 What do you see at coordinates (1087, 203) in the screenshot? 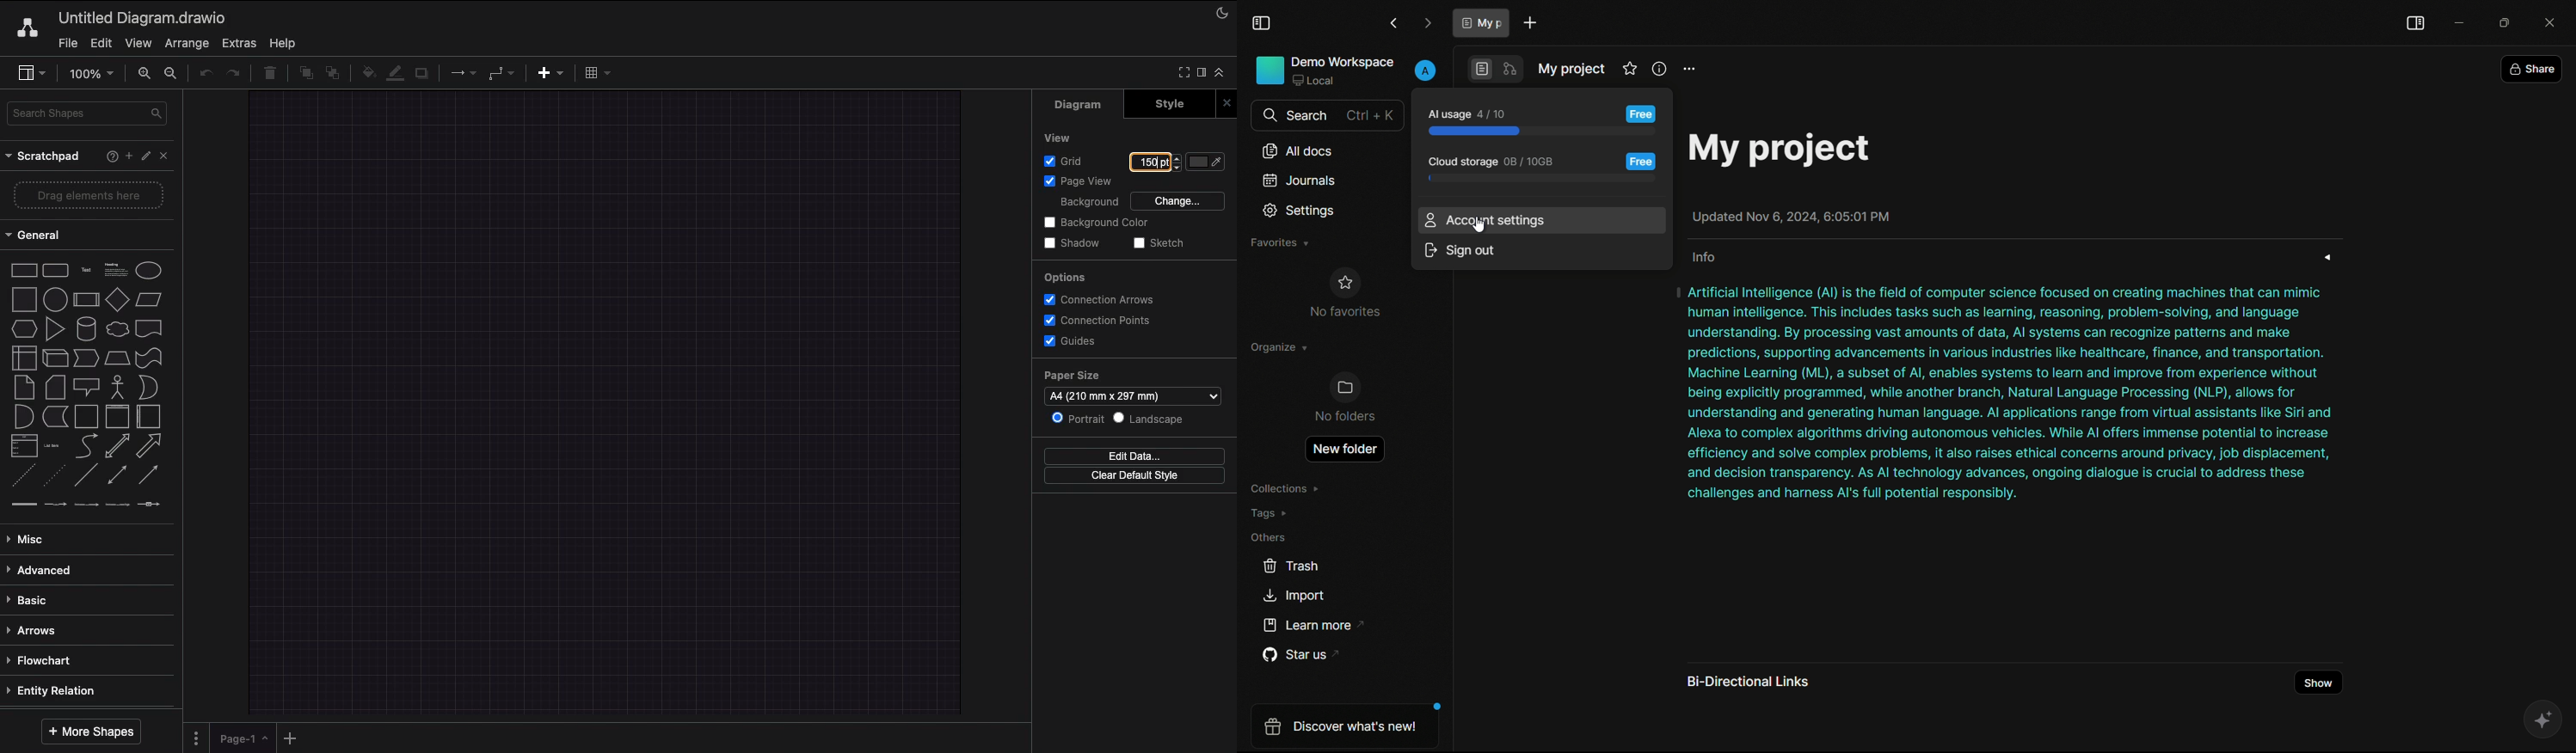
I see `Background` at bounding box center [1087, 203].